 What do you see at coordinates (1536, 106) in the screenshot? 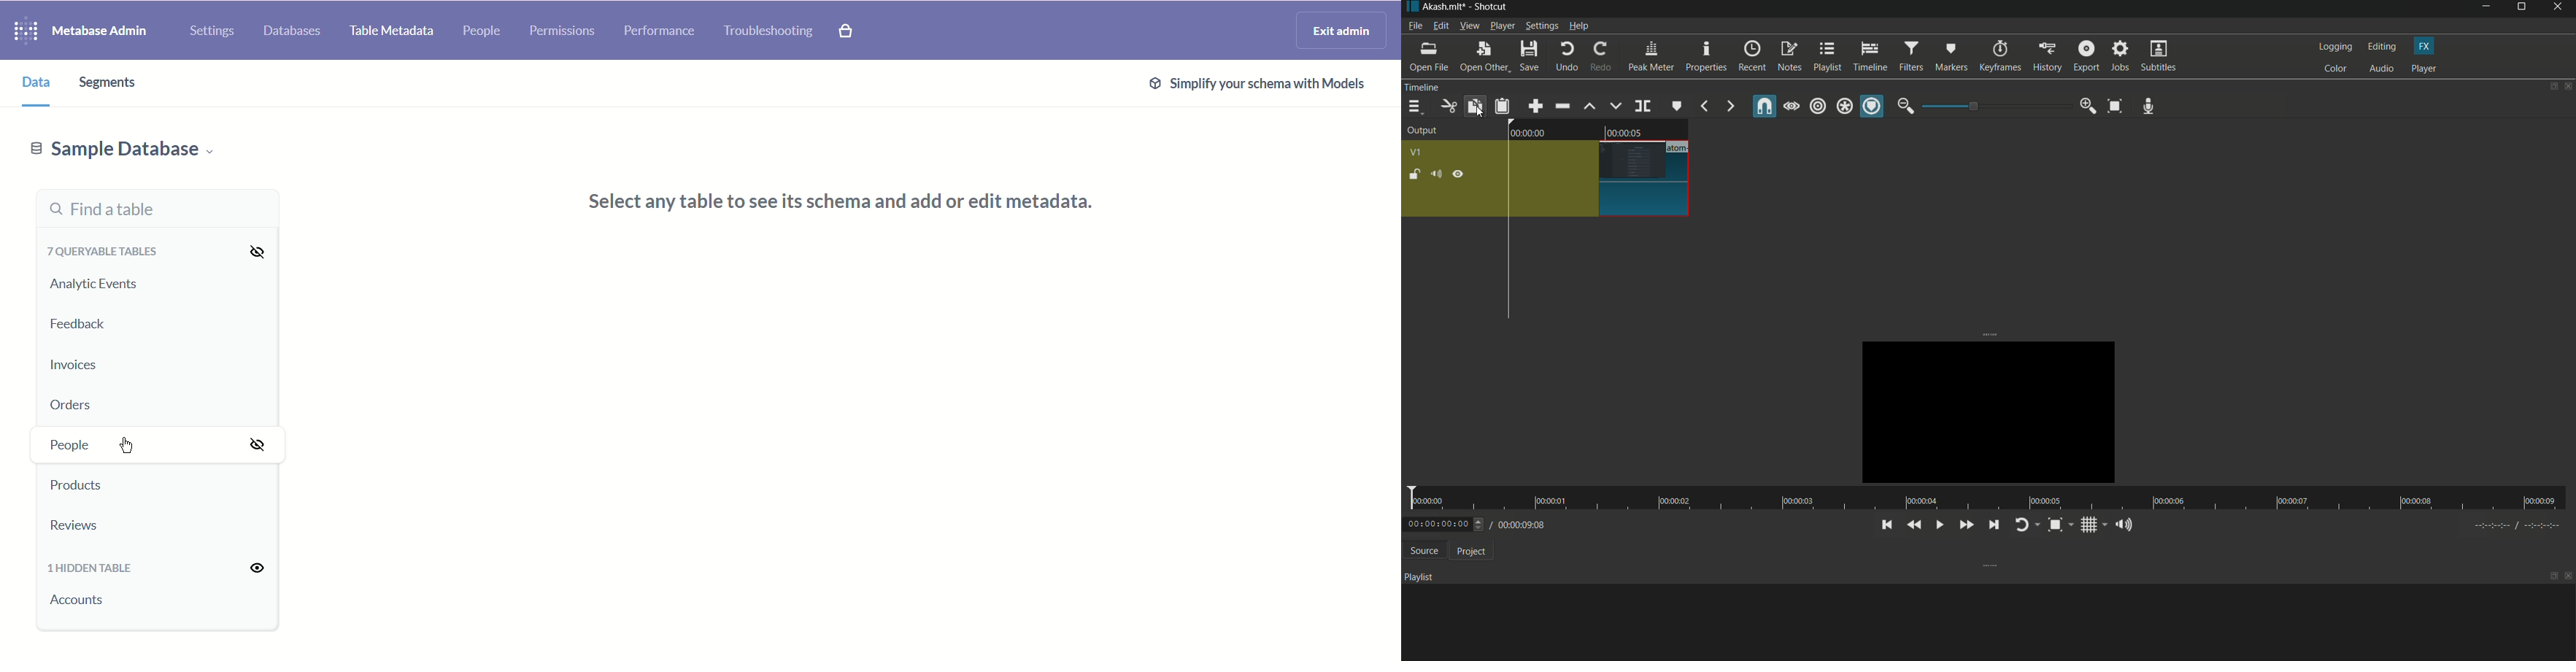
I see `append` at bounding box center [1536, 106].